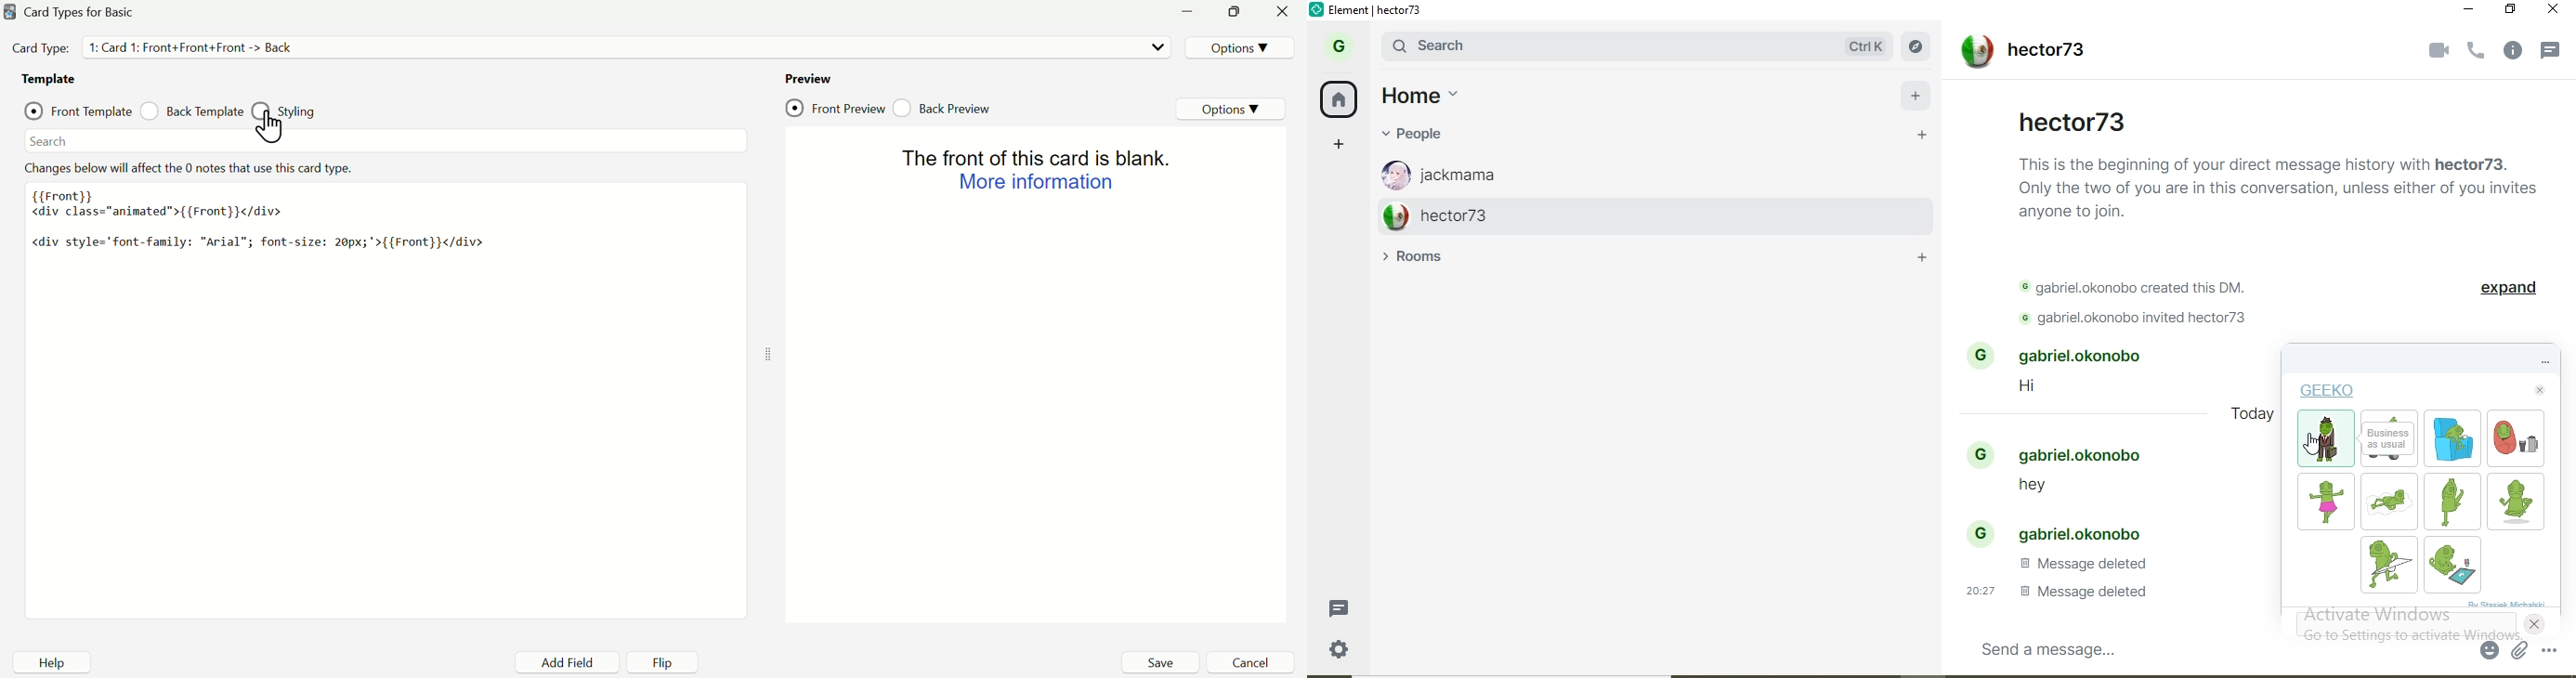 Image resolution: width=2576 pixels, height=700 pixels. I want to click on Help, so click(50, 663).